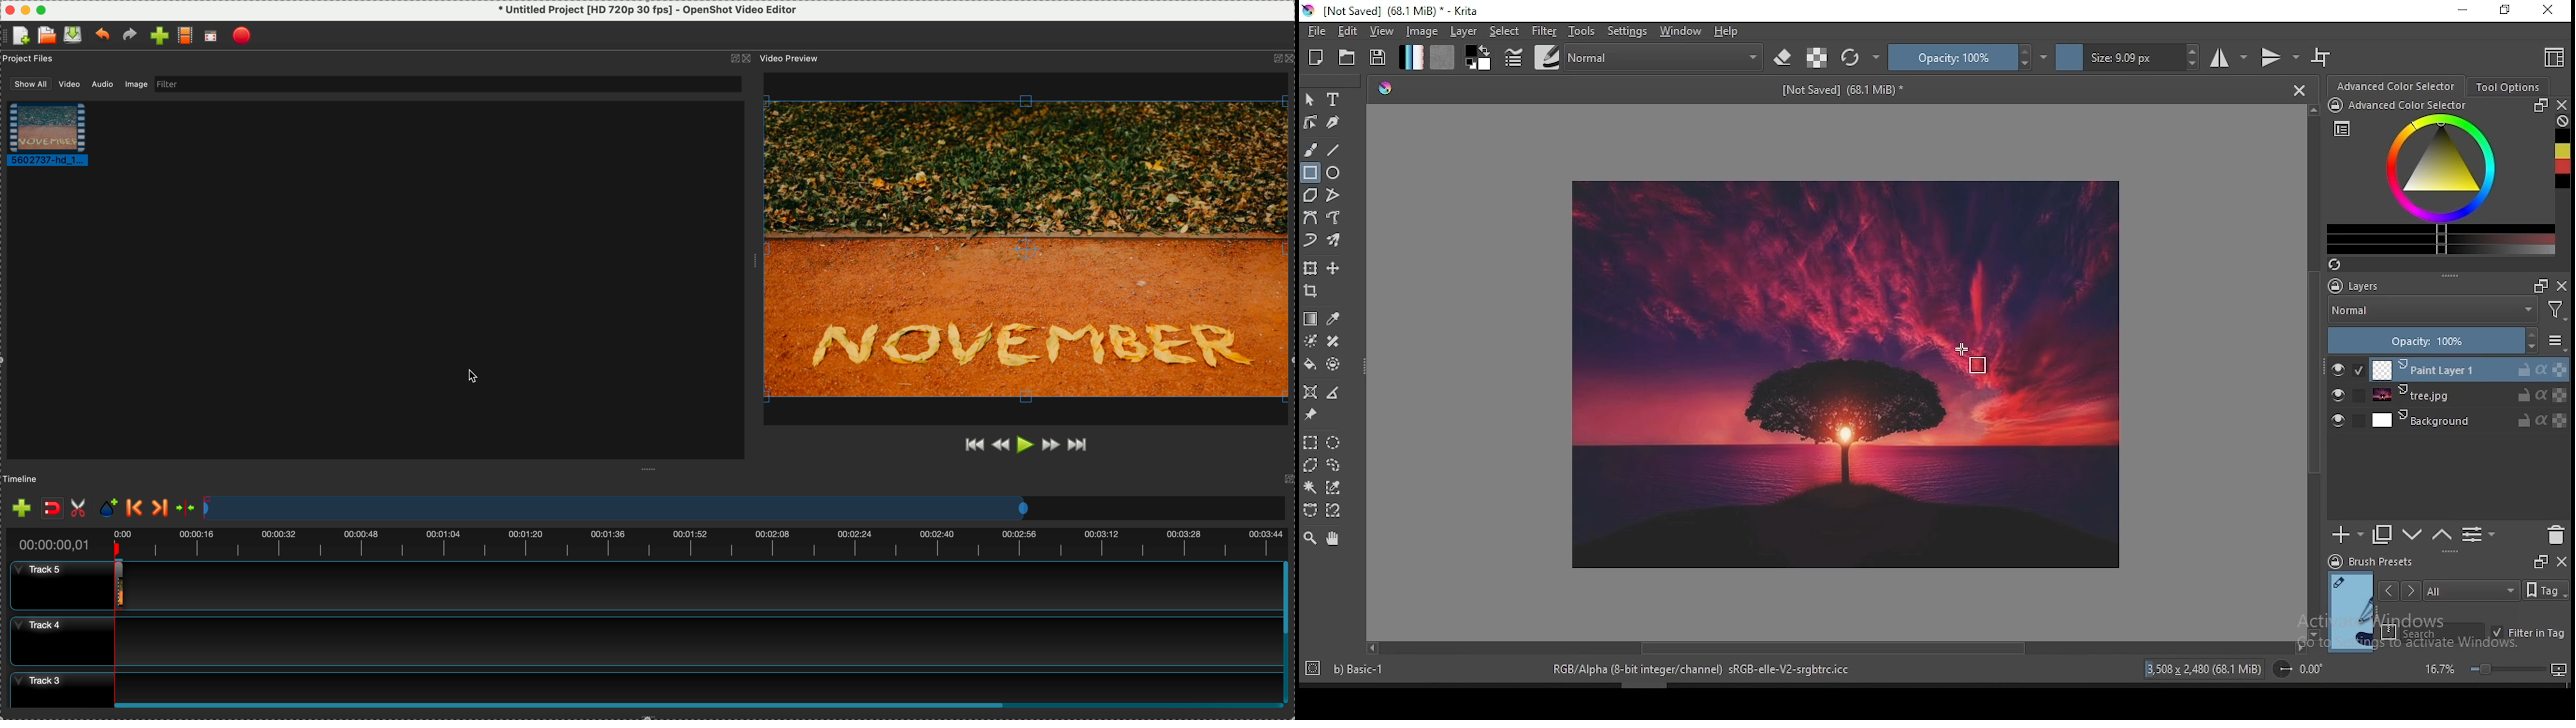  What do you see at coordinates (1311, 340) in the screenshot?
I see `colorize mask tool` at bounding box center [1311, 340].